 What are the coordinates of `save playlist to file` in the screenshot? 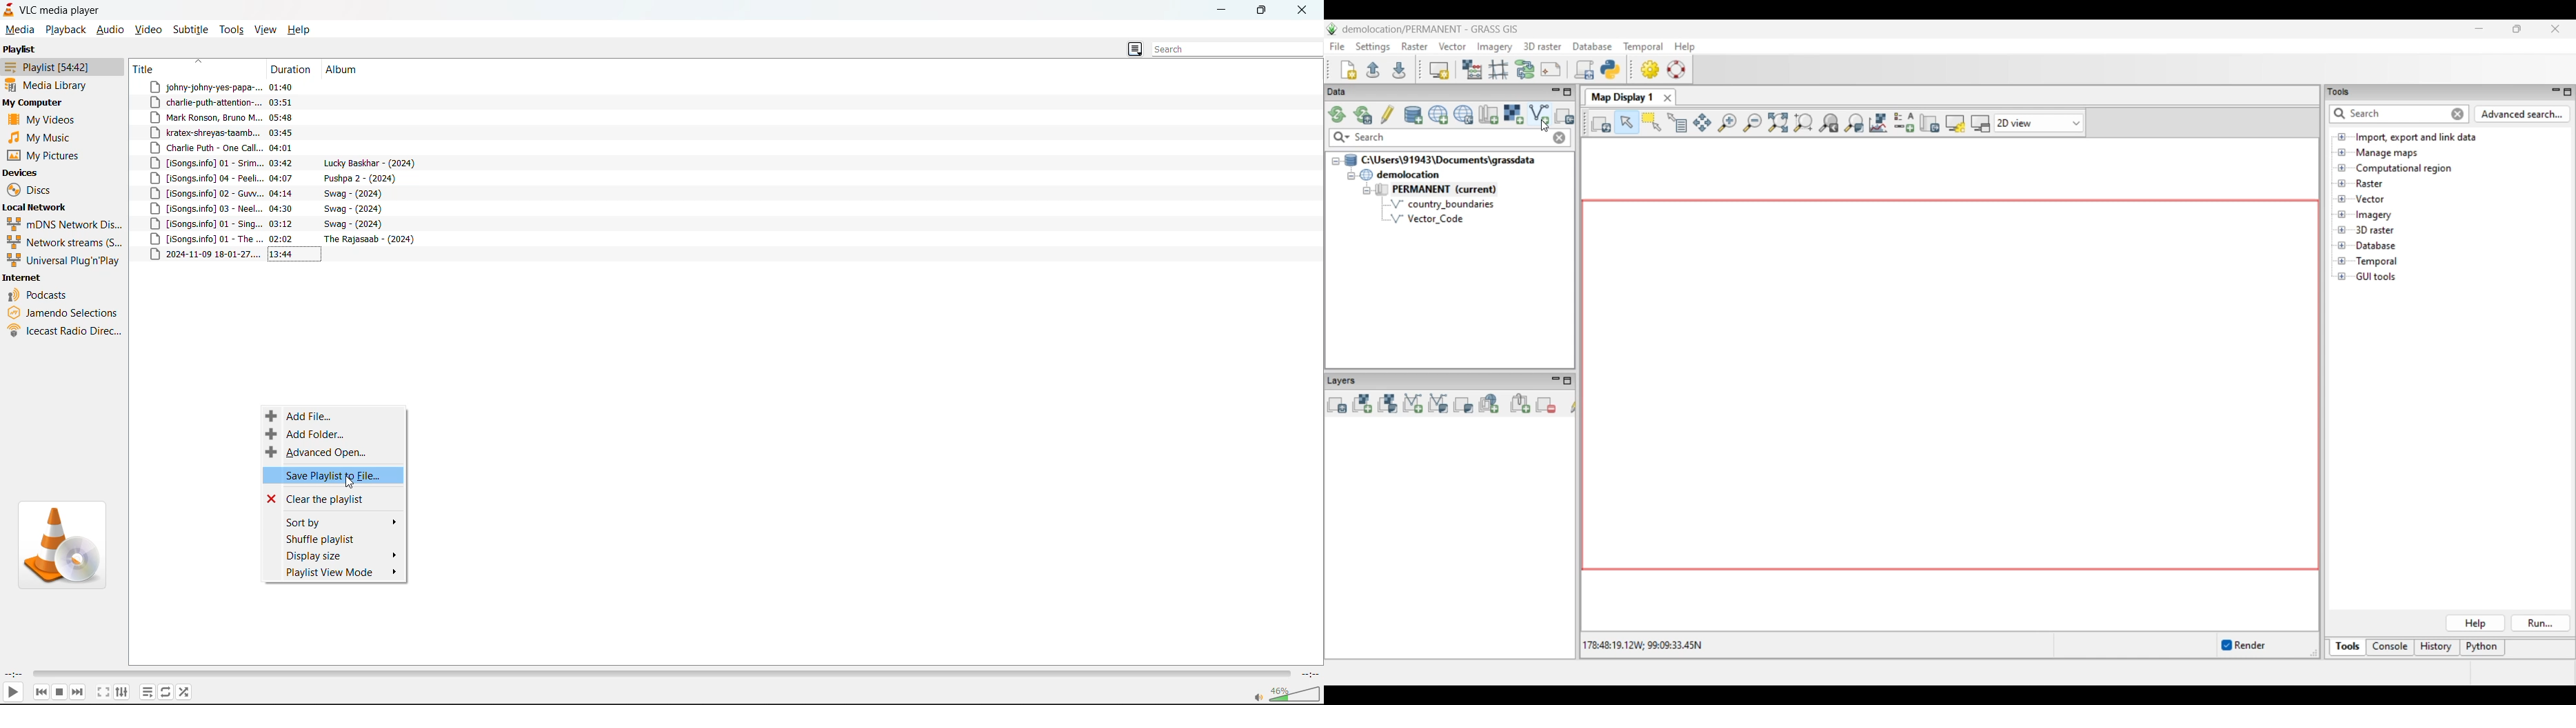 It's located at (334, 475).